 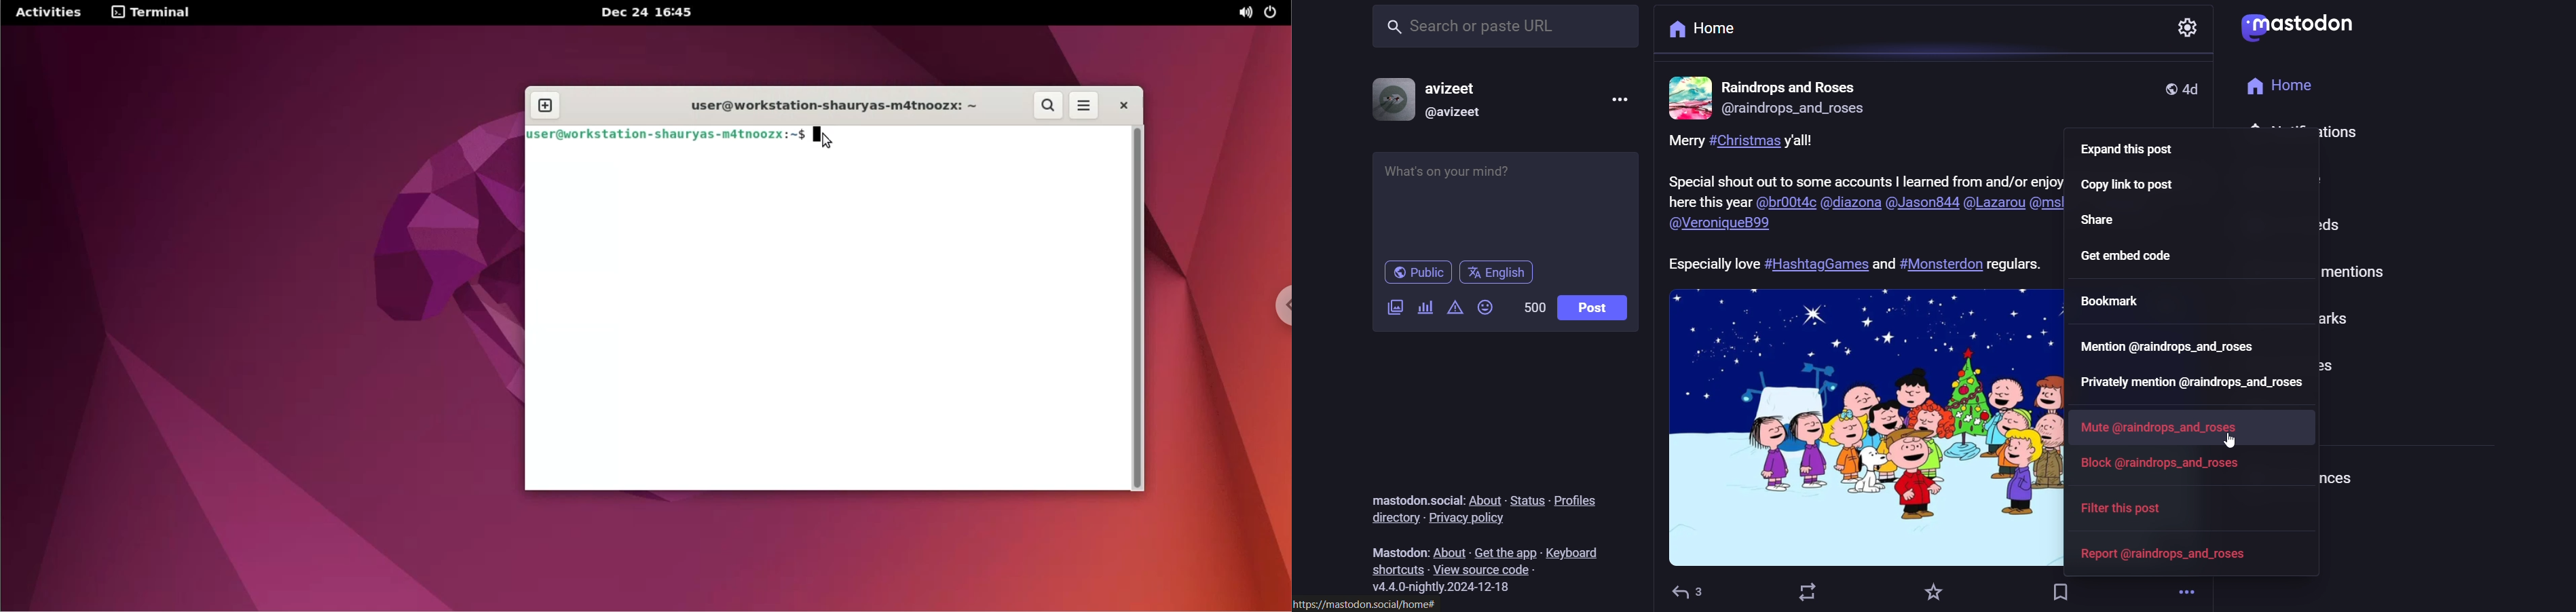 I want to click on version, so click(x=1451, y=588).